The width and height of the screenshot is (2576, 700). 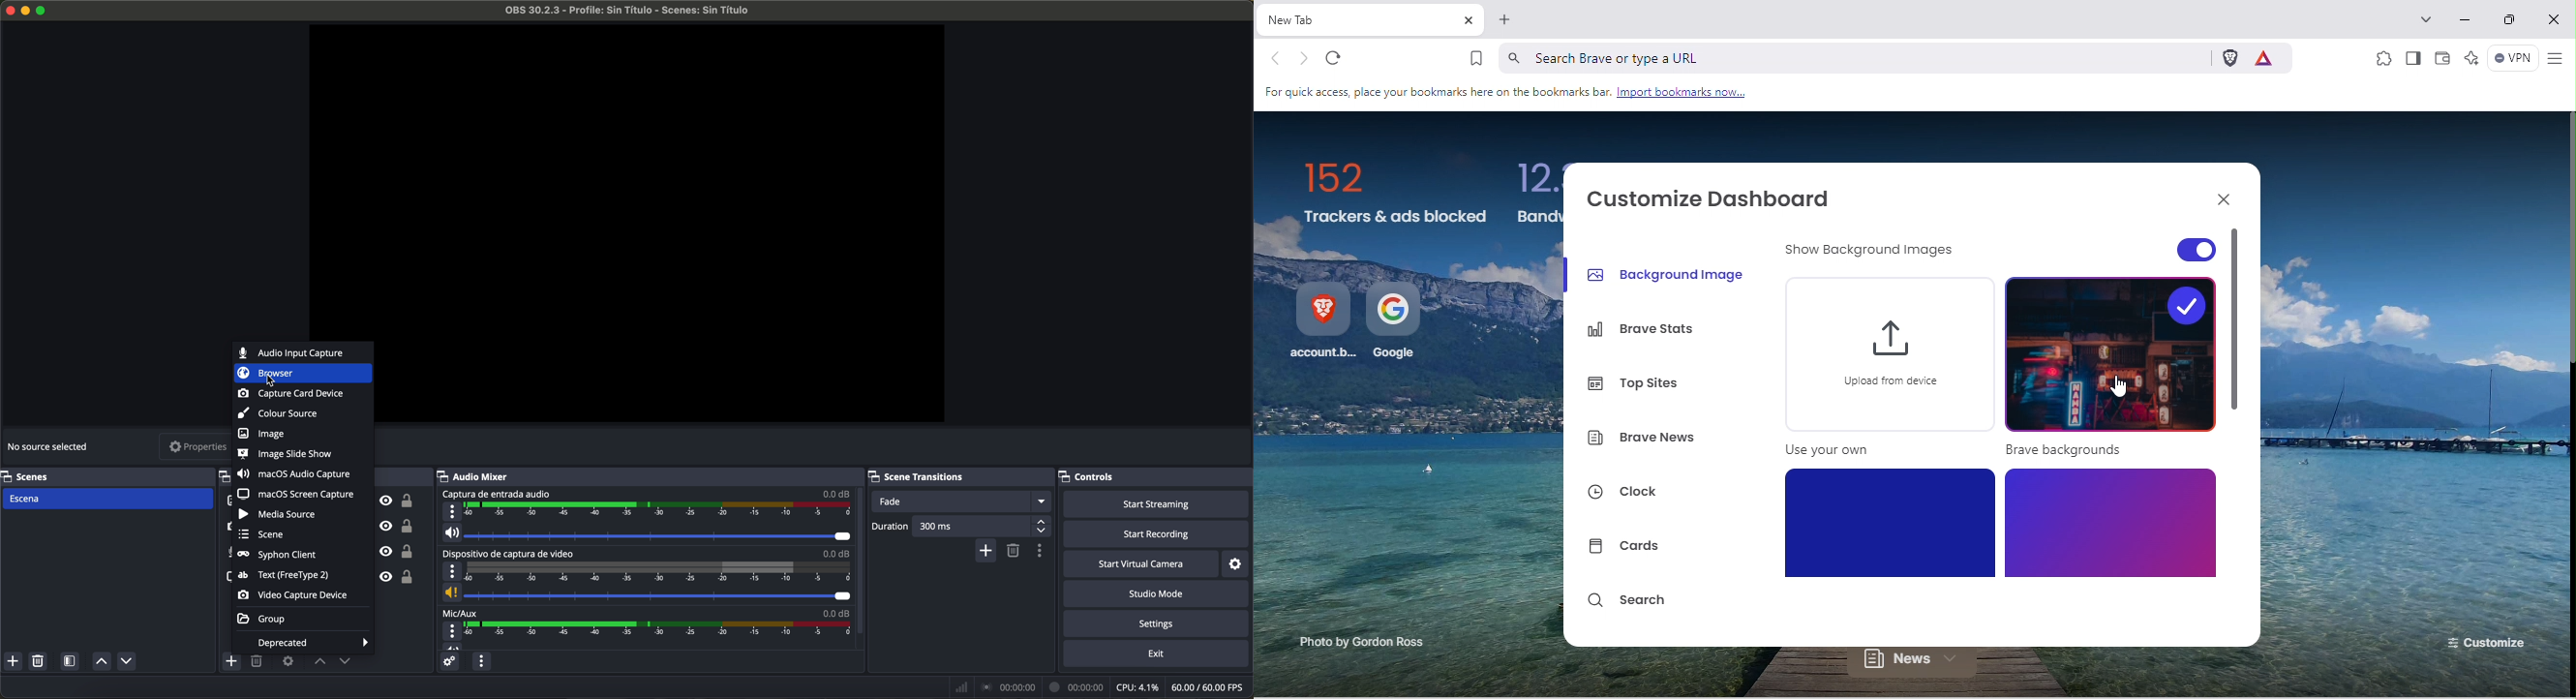 What do you see at coordinates (261, 619) in the screenshot?
I see `group` at bounding box center [261, 619].